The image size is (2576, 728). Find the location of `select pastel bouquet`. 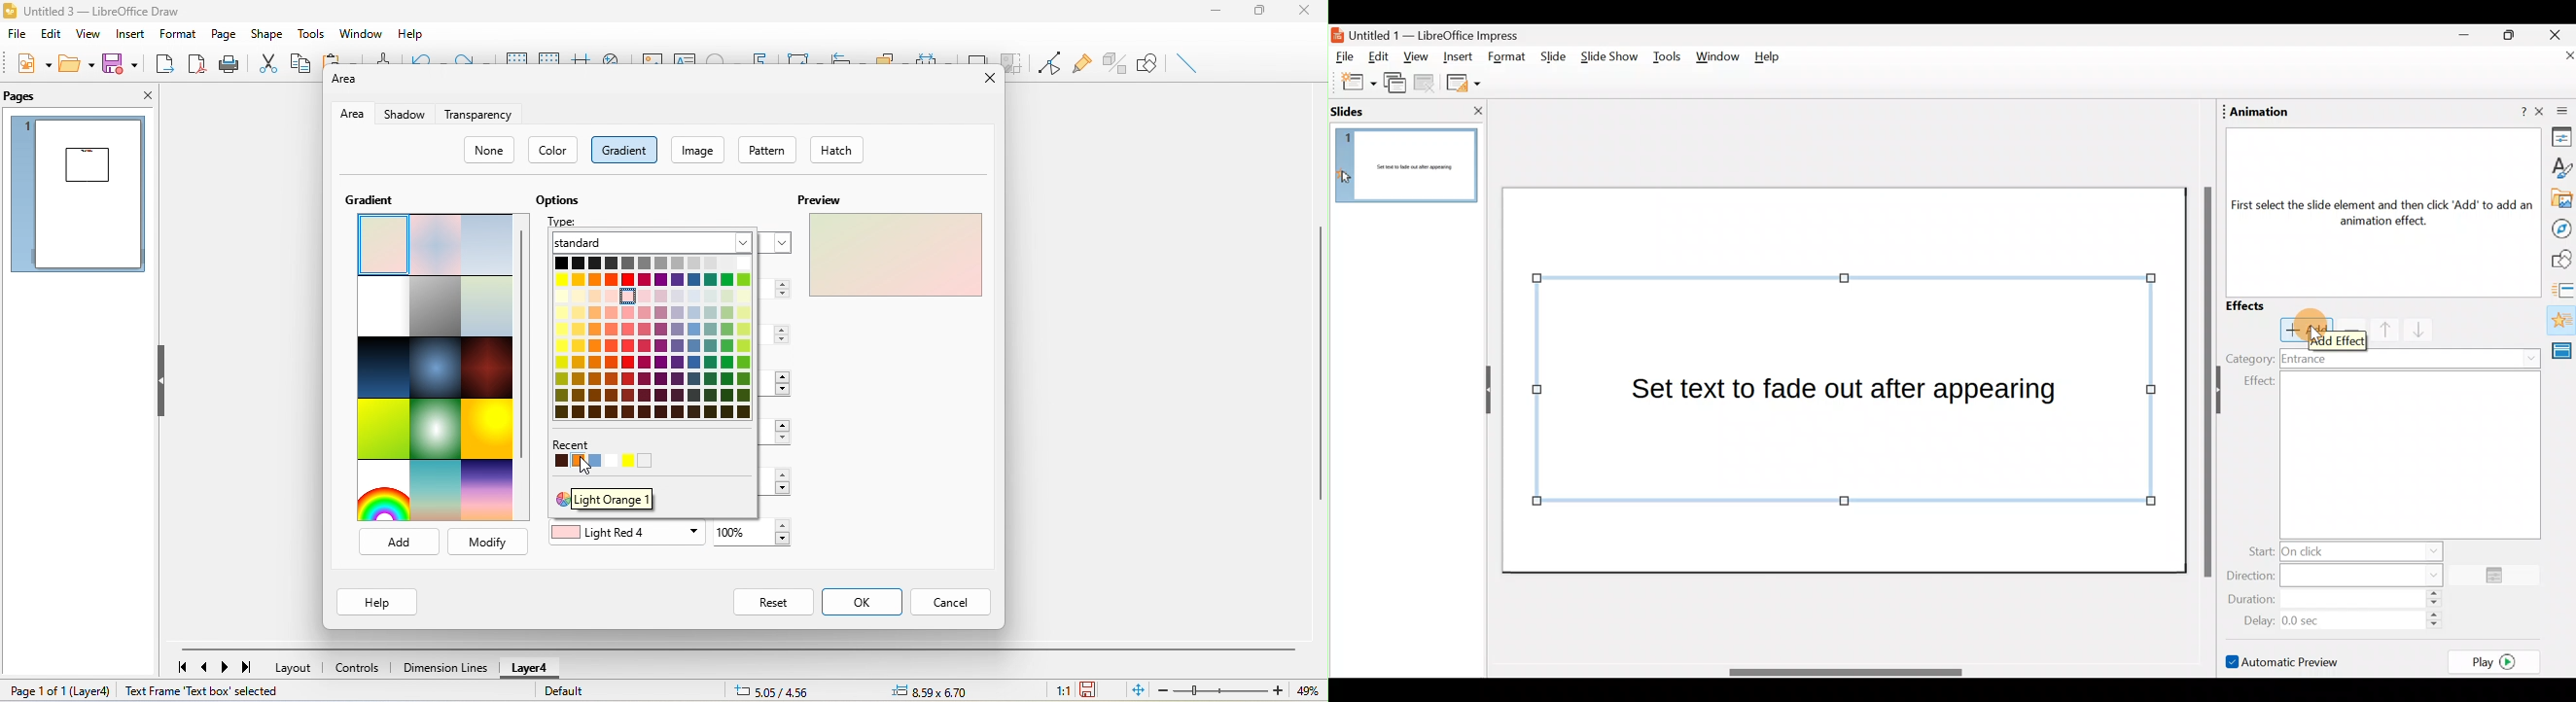

select pastel bouquet is located at coordinates (381, 245).